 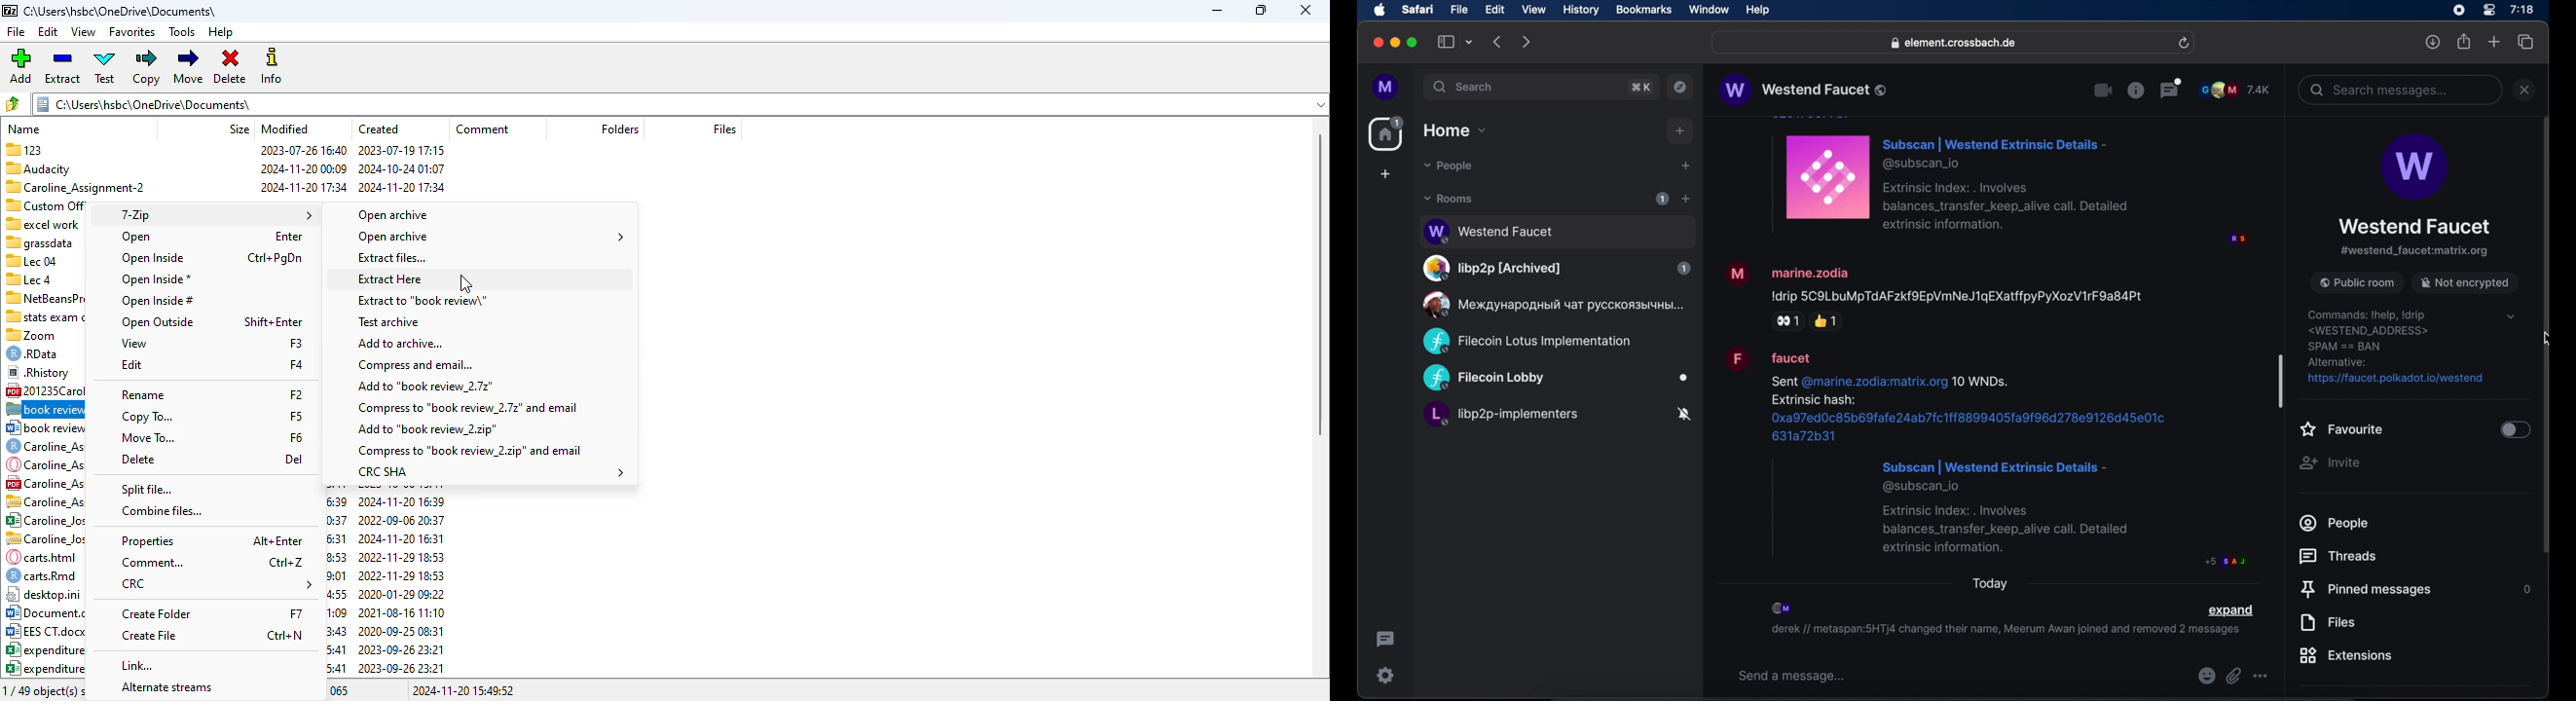 What do you see at coordinates (2546, 335) in the screenshot?
I see `scroll bar` at bounding box center [2546, 335].